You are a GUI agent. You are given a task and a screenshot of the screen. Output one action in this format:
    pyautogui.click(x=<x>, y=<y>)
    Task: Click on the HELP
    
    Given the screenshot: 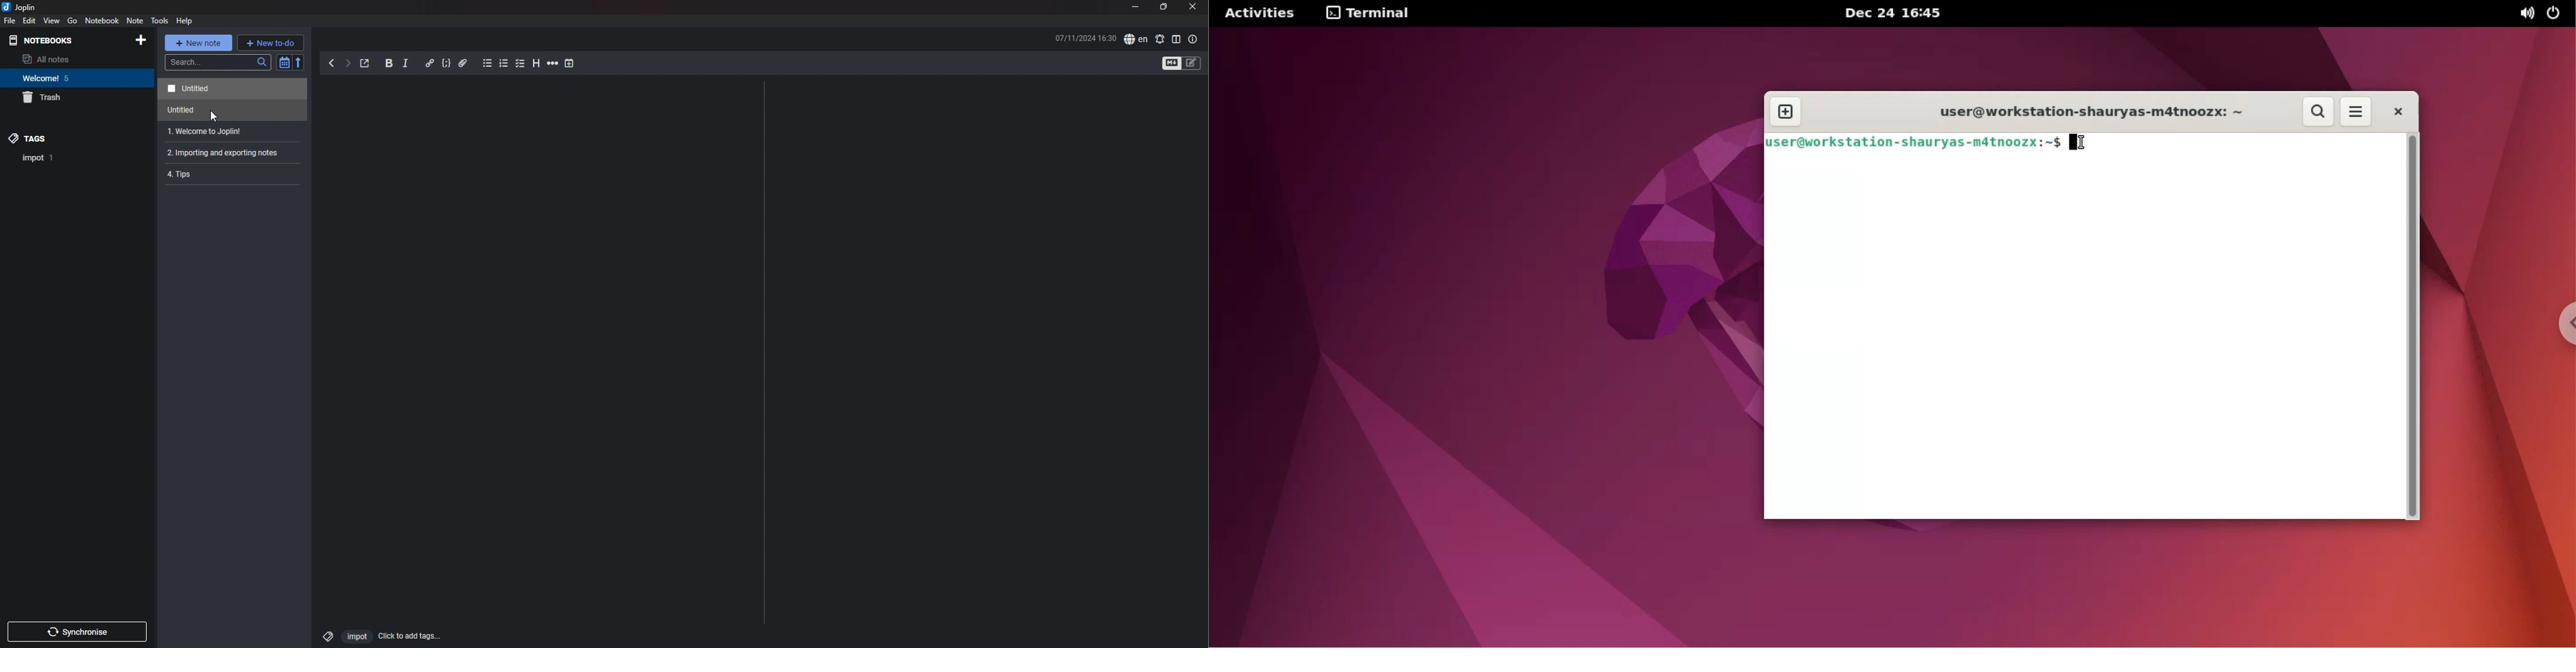 What is the action you would take?
    pyautogui.click(x=184, y=21)
    